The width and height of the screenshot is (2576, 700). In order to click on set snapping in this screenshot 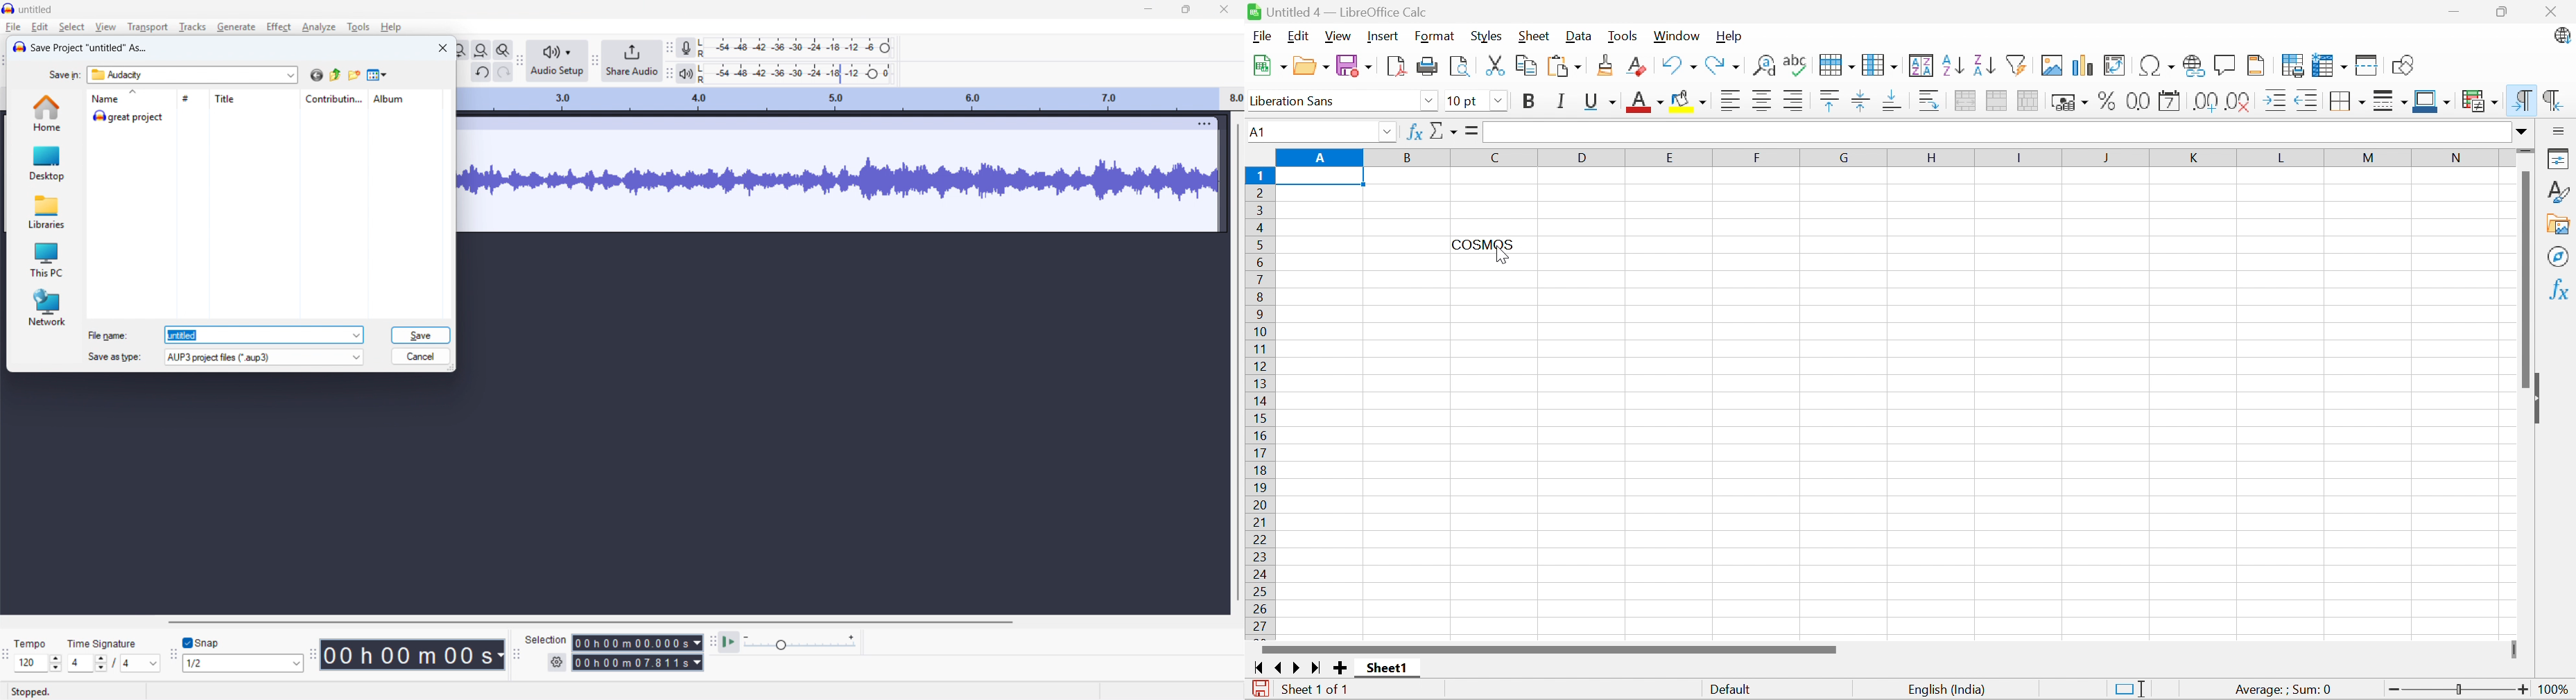, I will do `click(243, 664)`.